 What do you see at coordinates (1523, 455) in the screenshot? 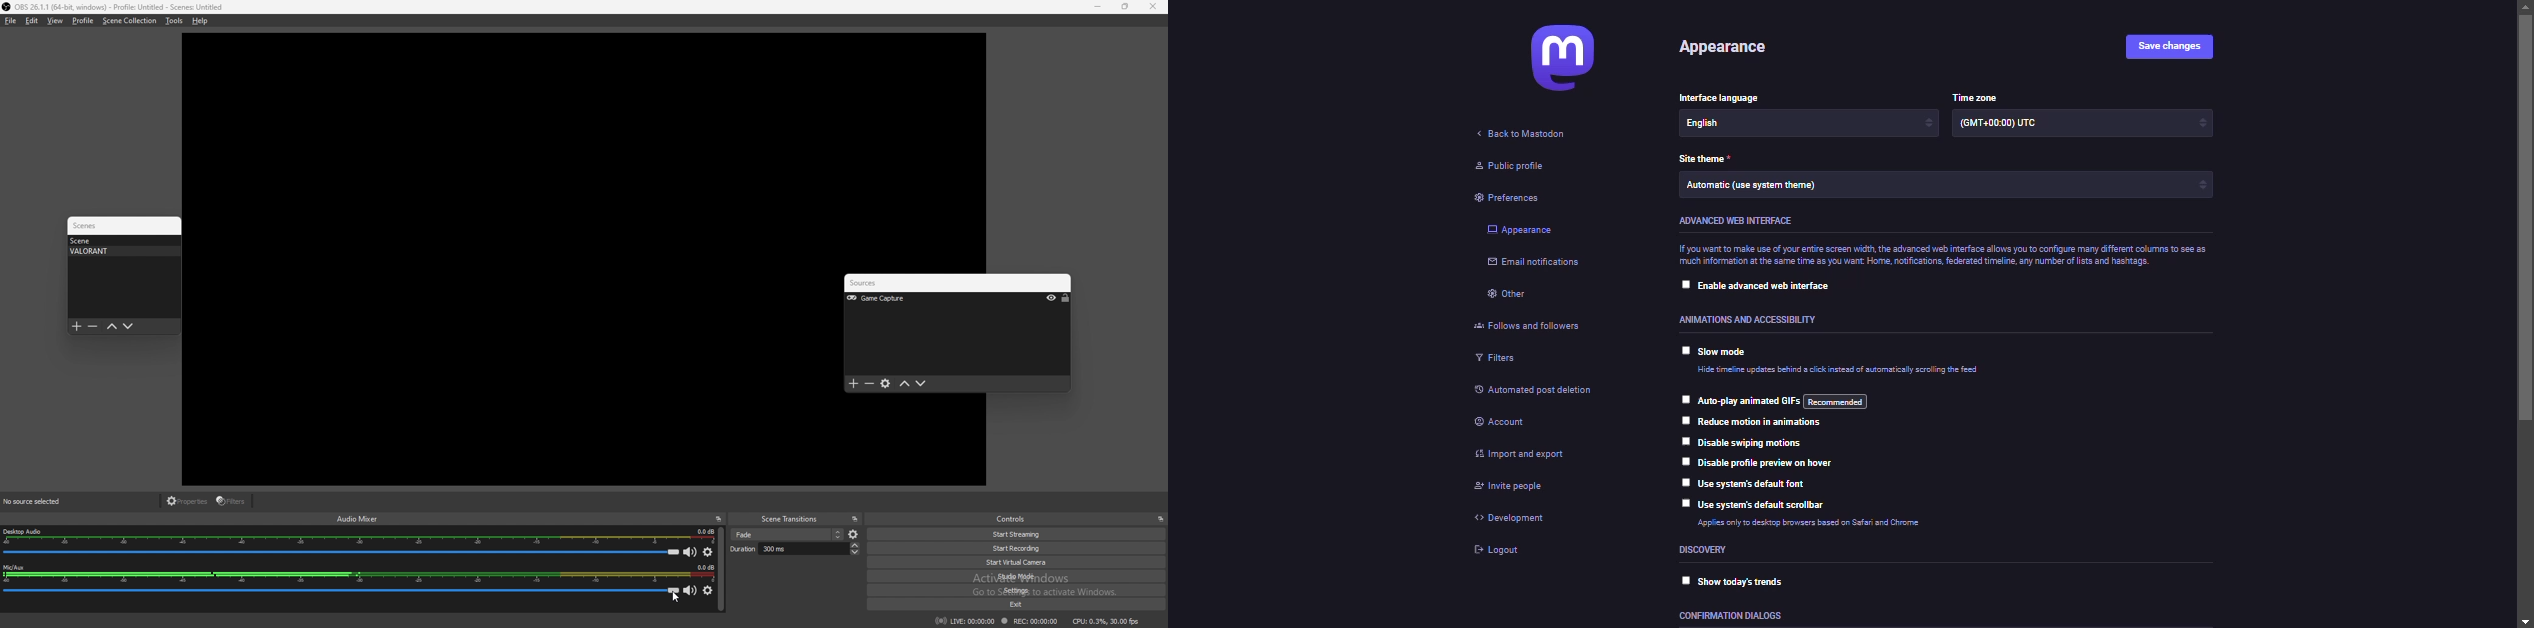
I see `import & export` at bounding box center [1523, 455].